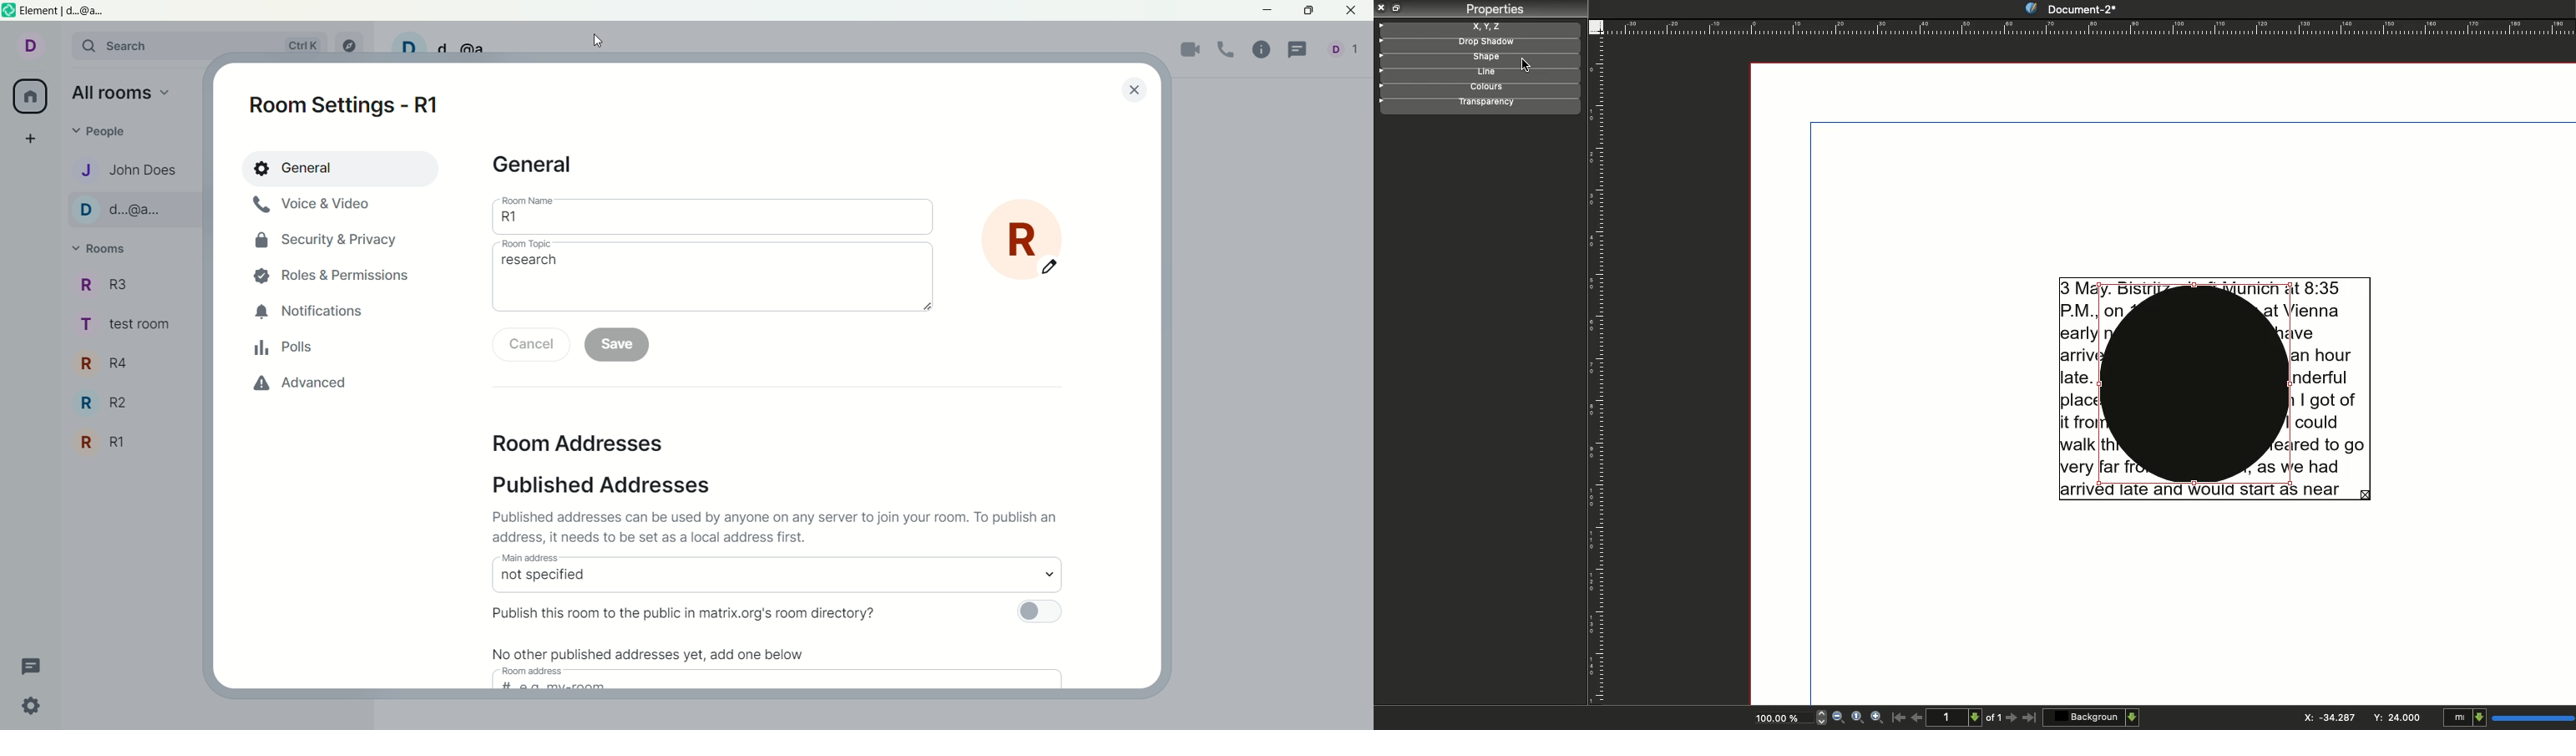  I want to click on Background, so click(2091, 717).